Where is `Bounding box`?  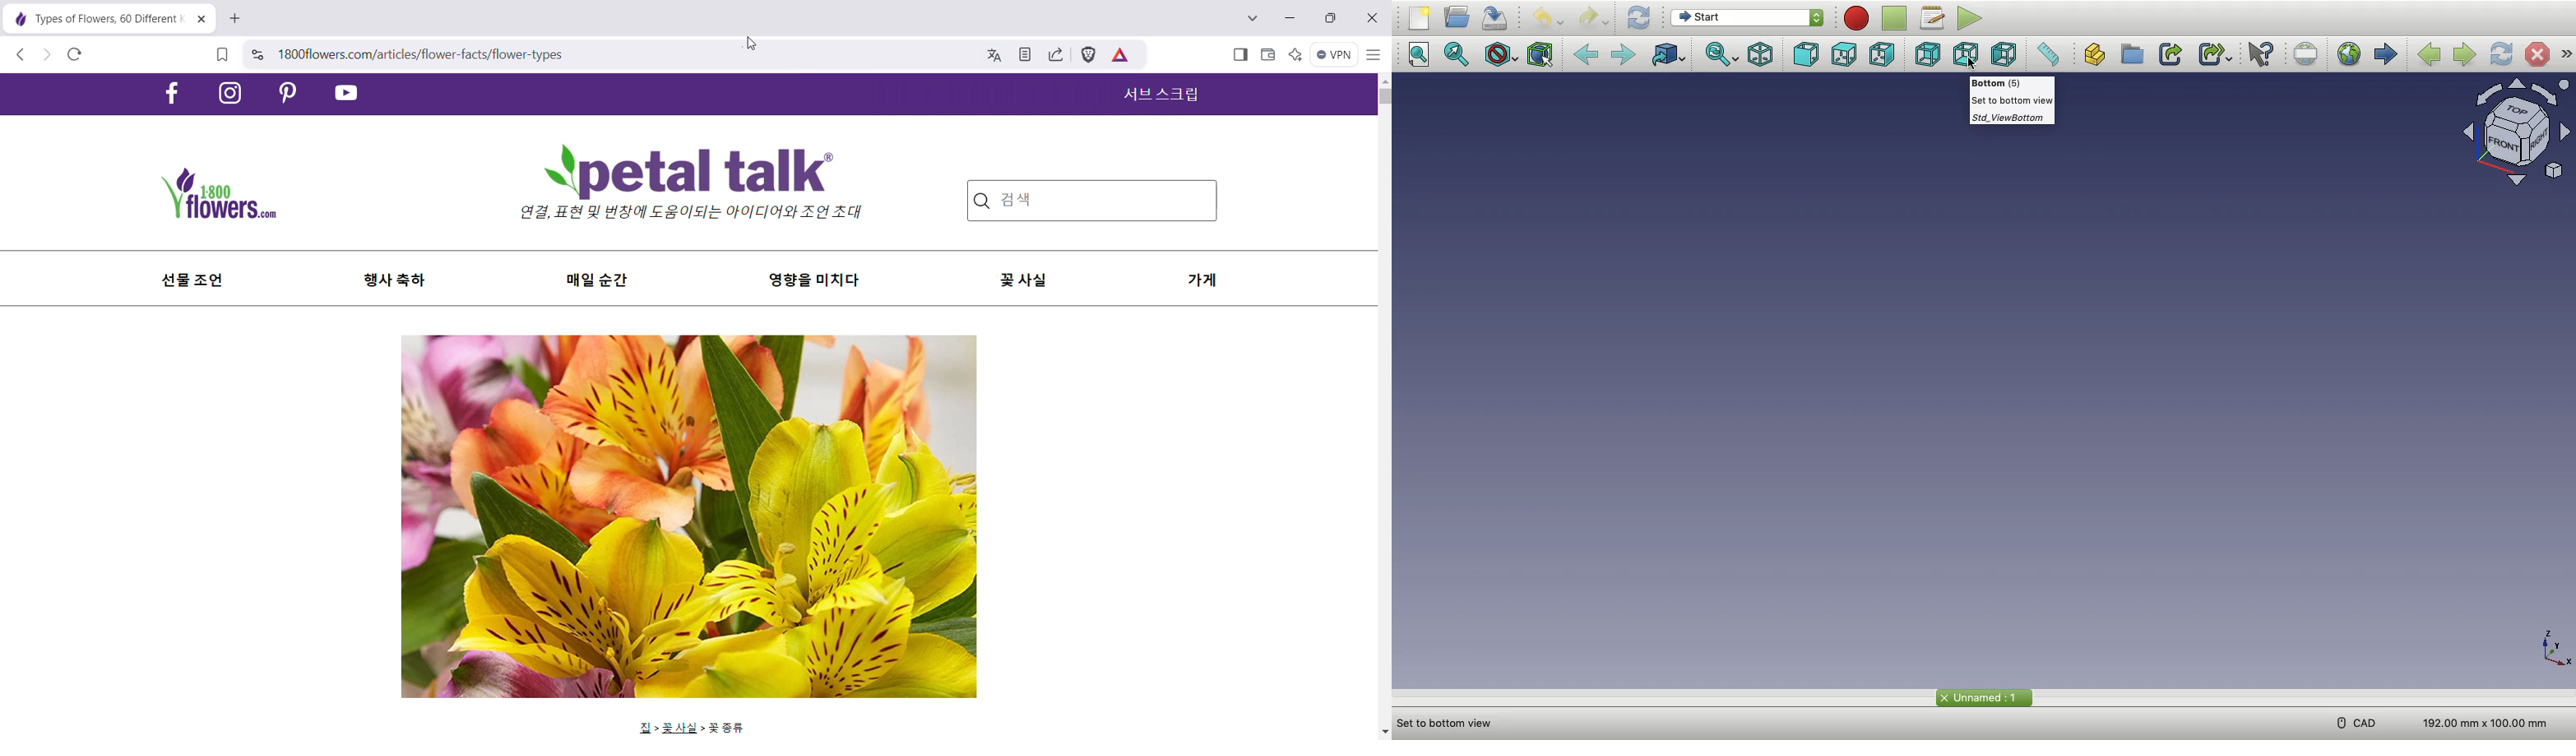 Bounding box is located at coordinates (1544, 53).